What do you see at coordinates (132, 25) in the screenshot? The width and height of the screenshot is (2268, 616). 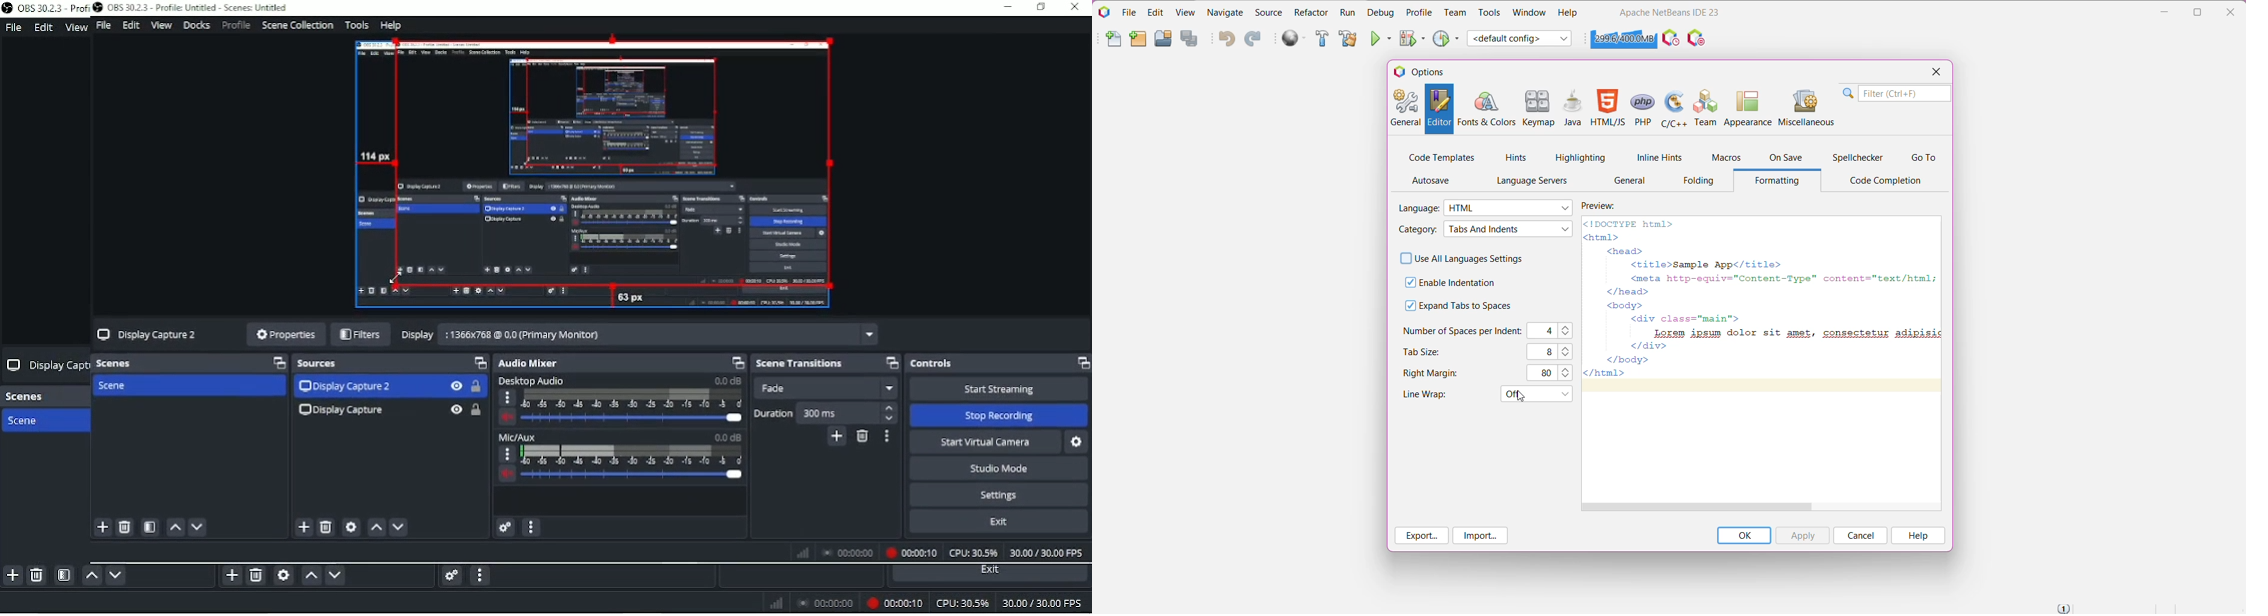 I see `Edit` at bounding box center [132, 25].